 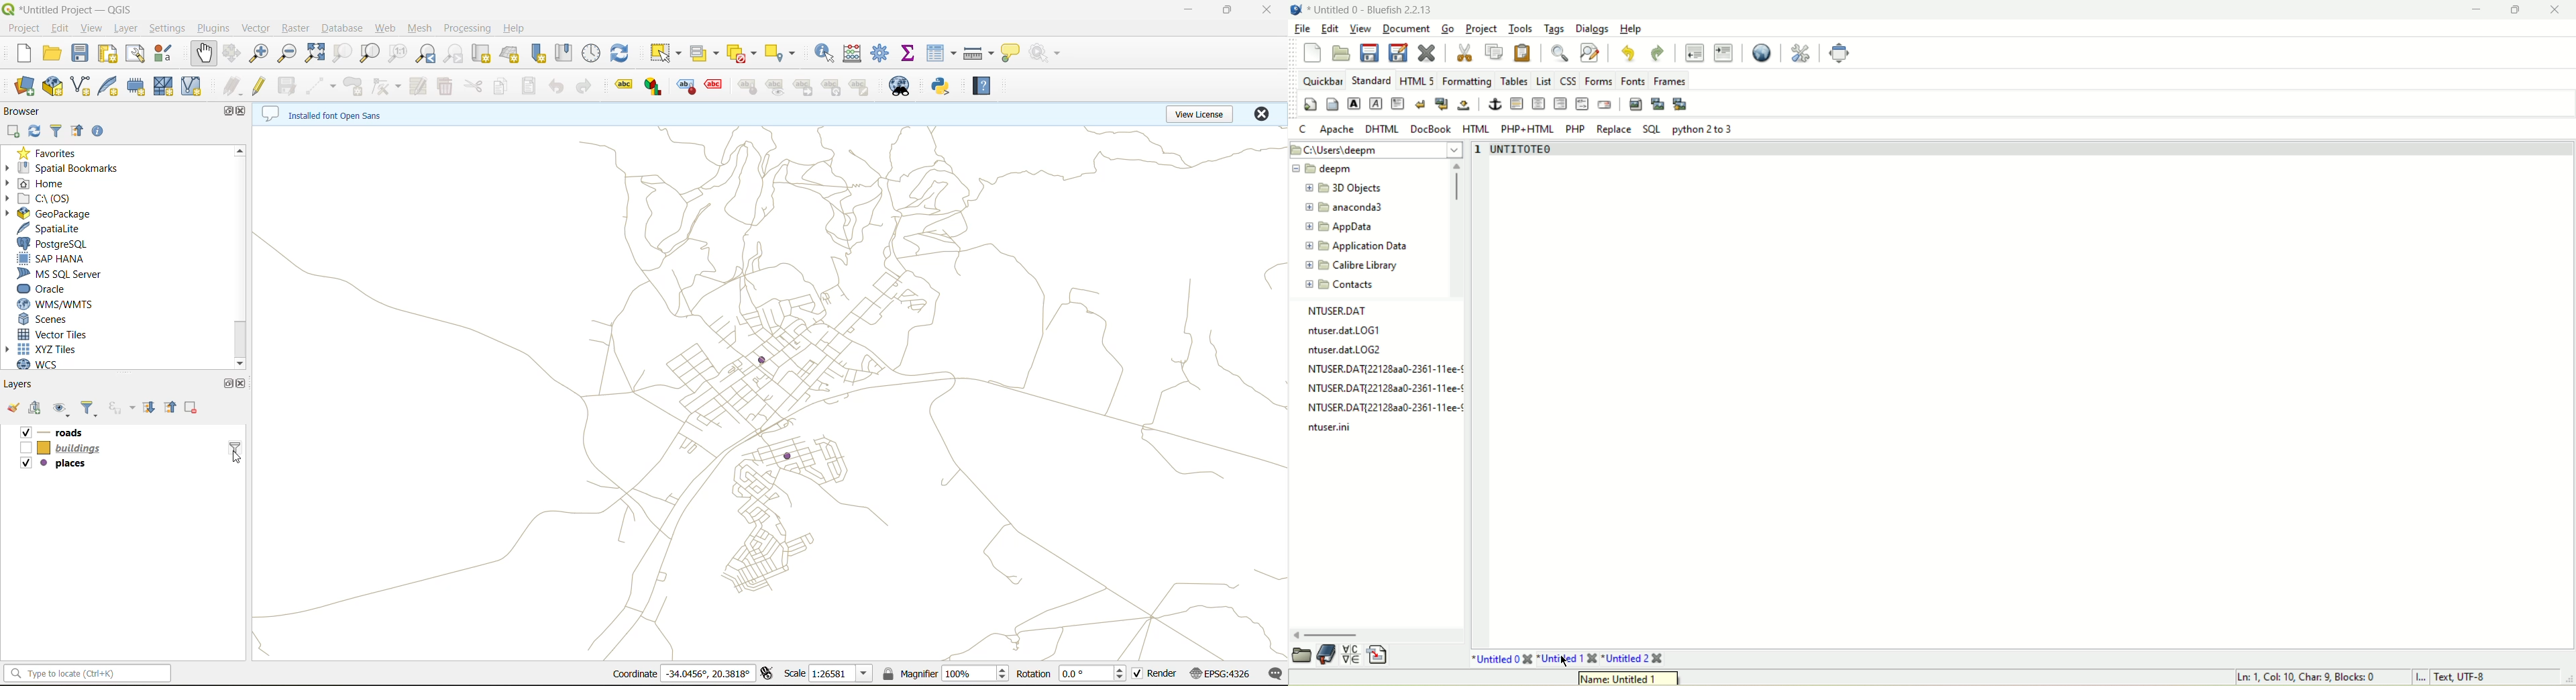 I want to click on layer, so click(x=125, y=30).